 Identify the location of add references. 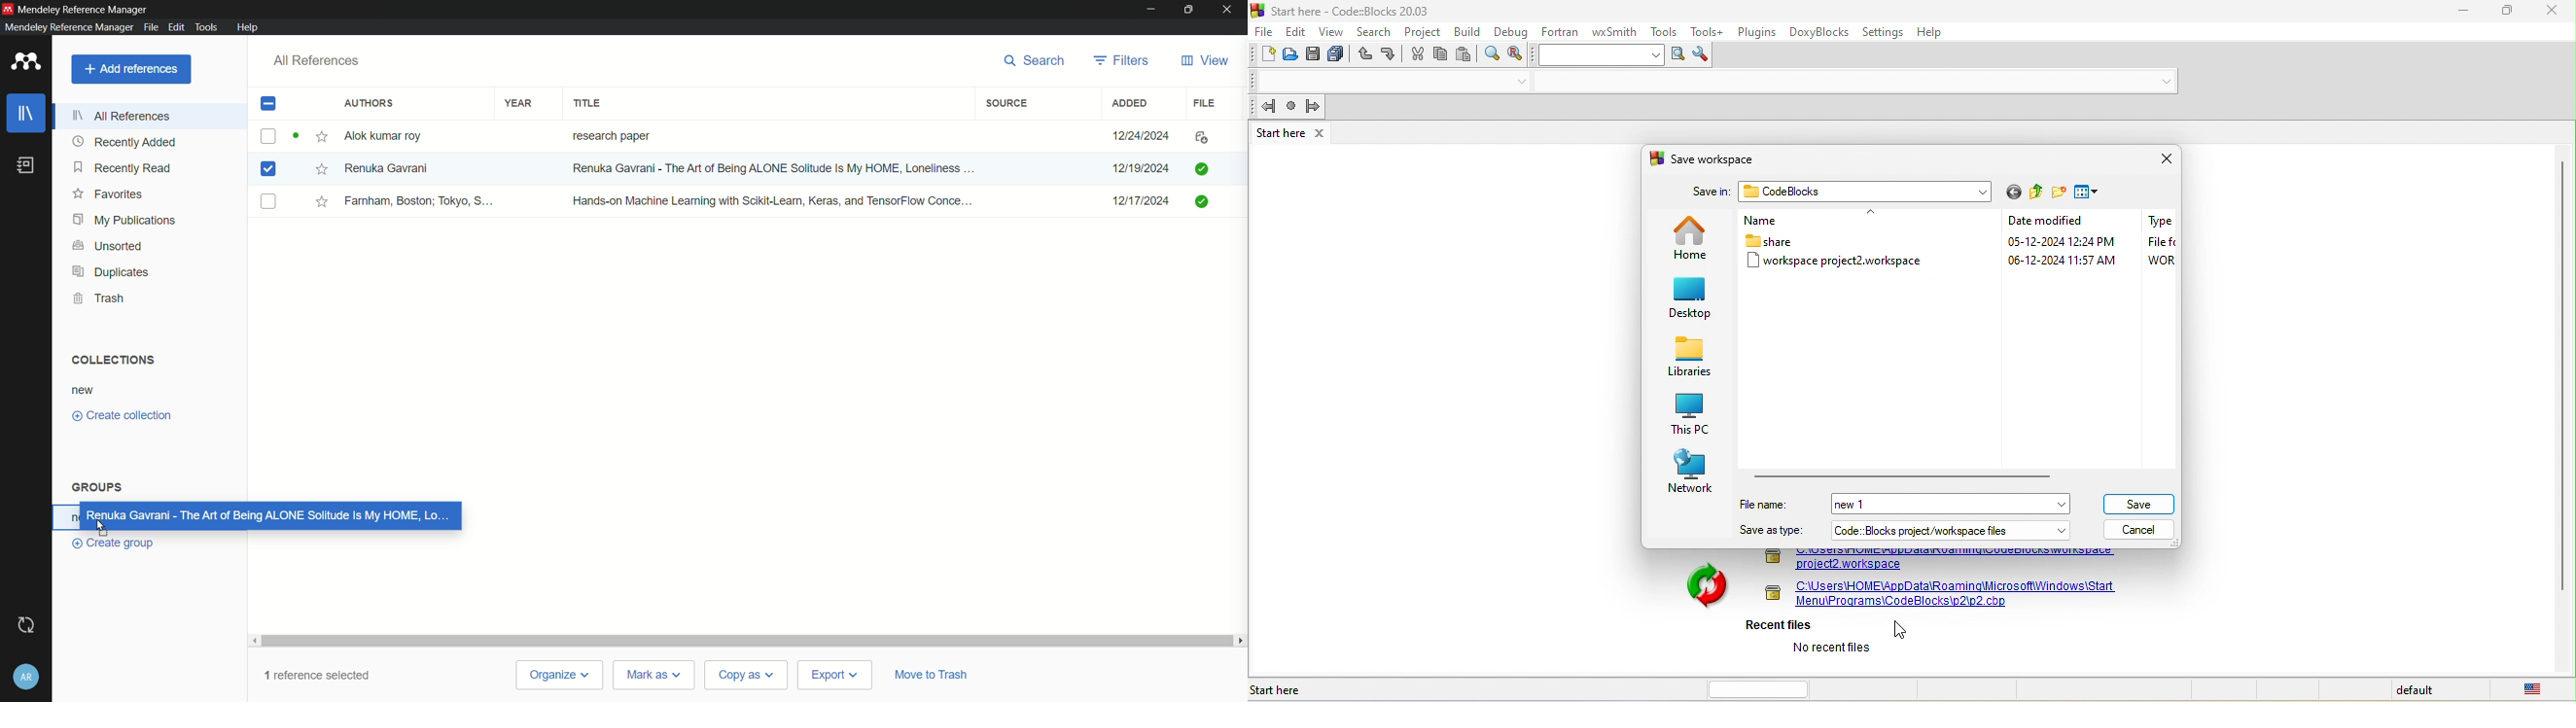
(131, 69).